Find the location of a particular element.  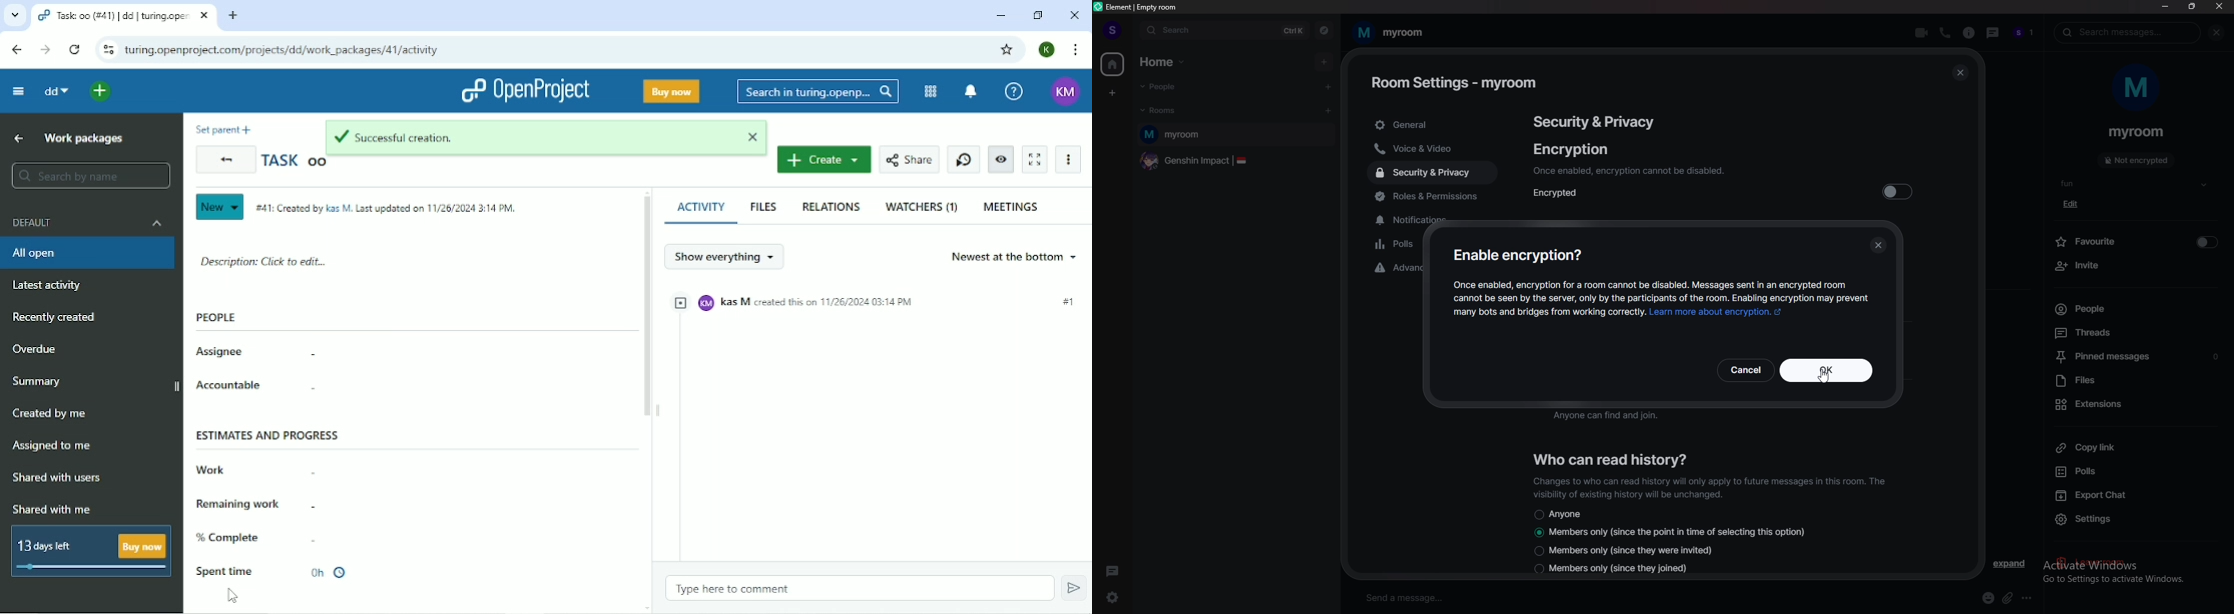

video call is located at coordinates (1921, 33).